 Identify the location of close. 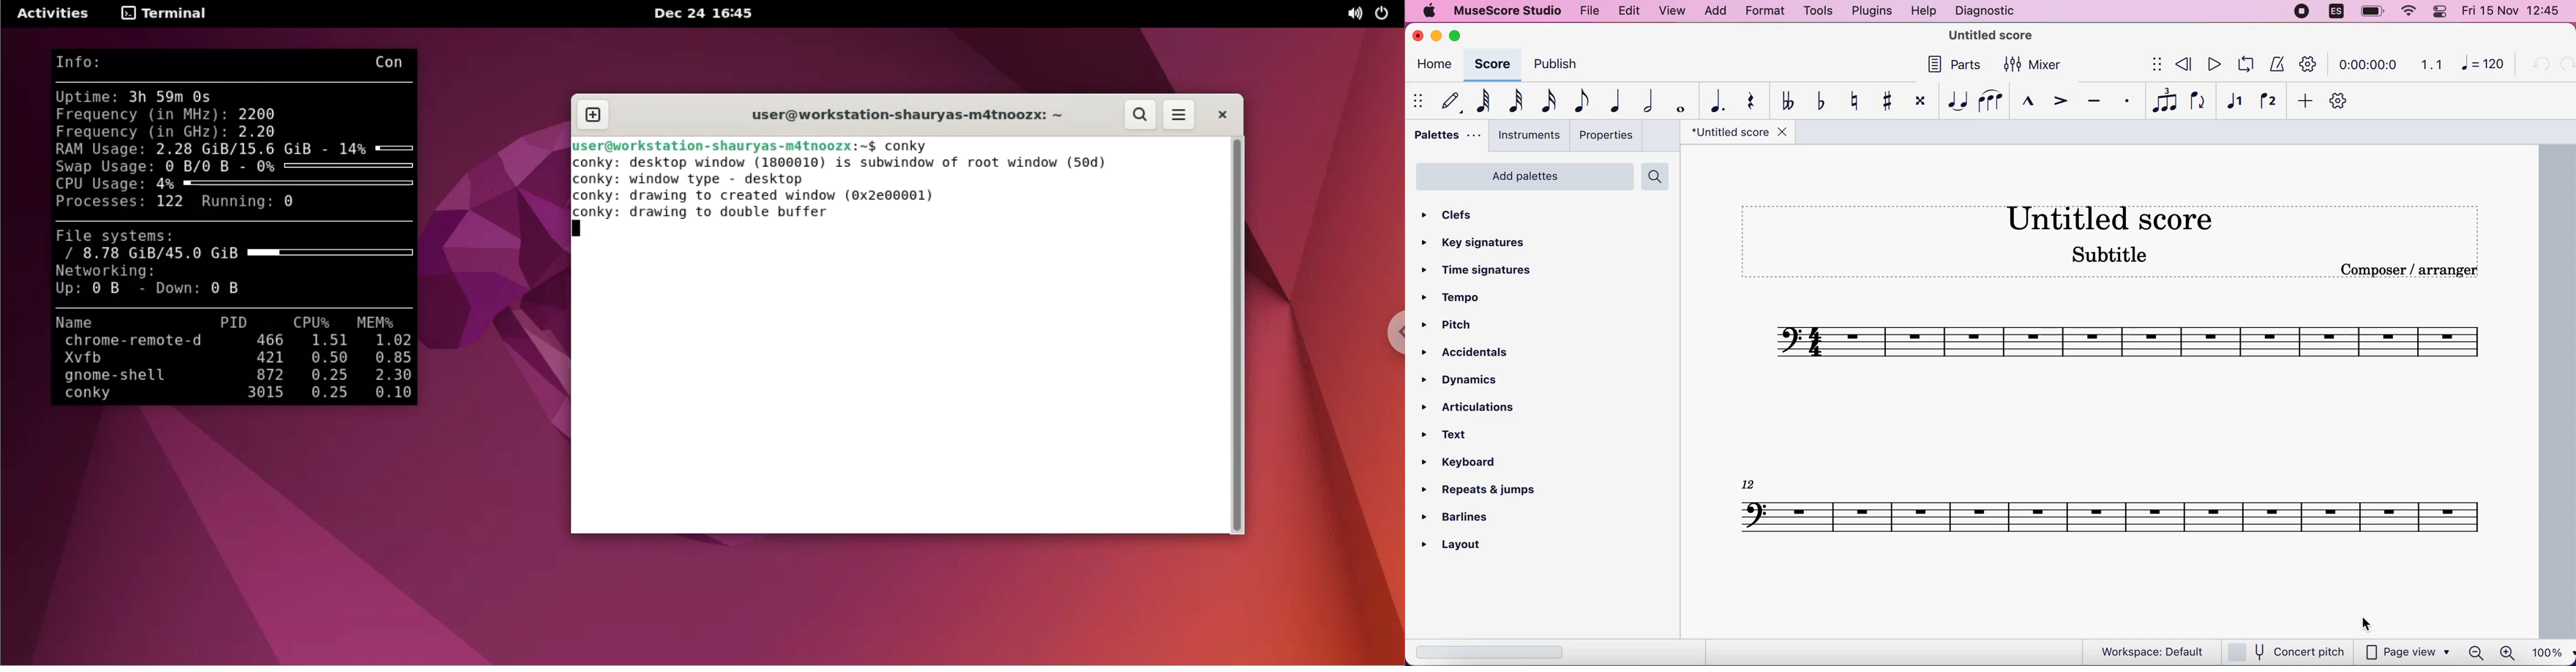
(1419, 35).